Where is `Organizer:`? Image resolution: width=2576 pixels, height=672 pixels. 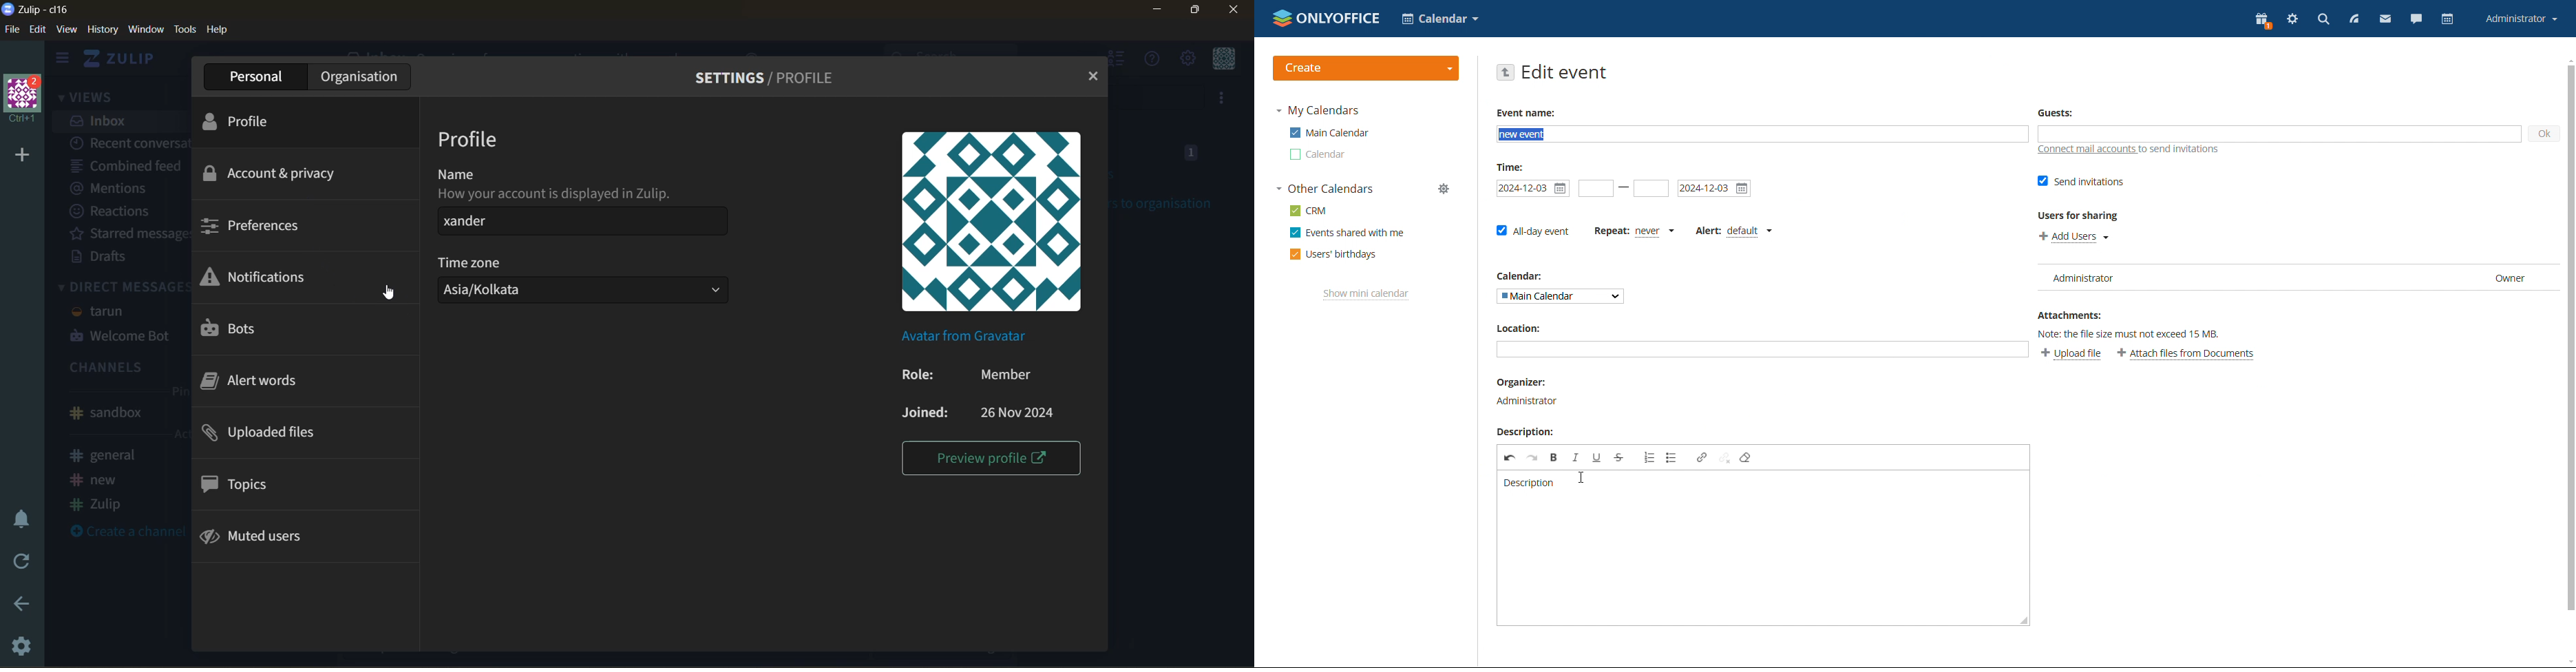 Organizer: is located at coordinates (1523, 382).